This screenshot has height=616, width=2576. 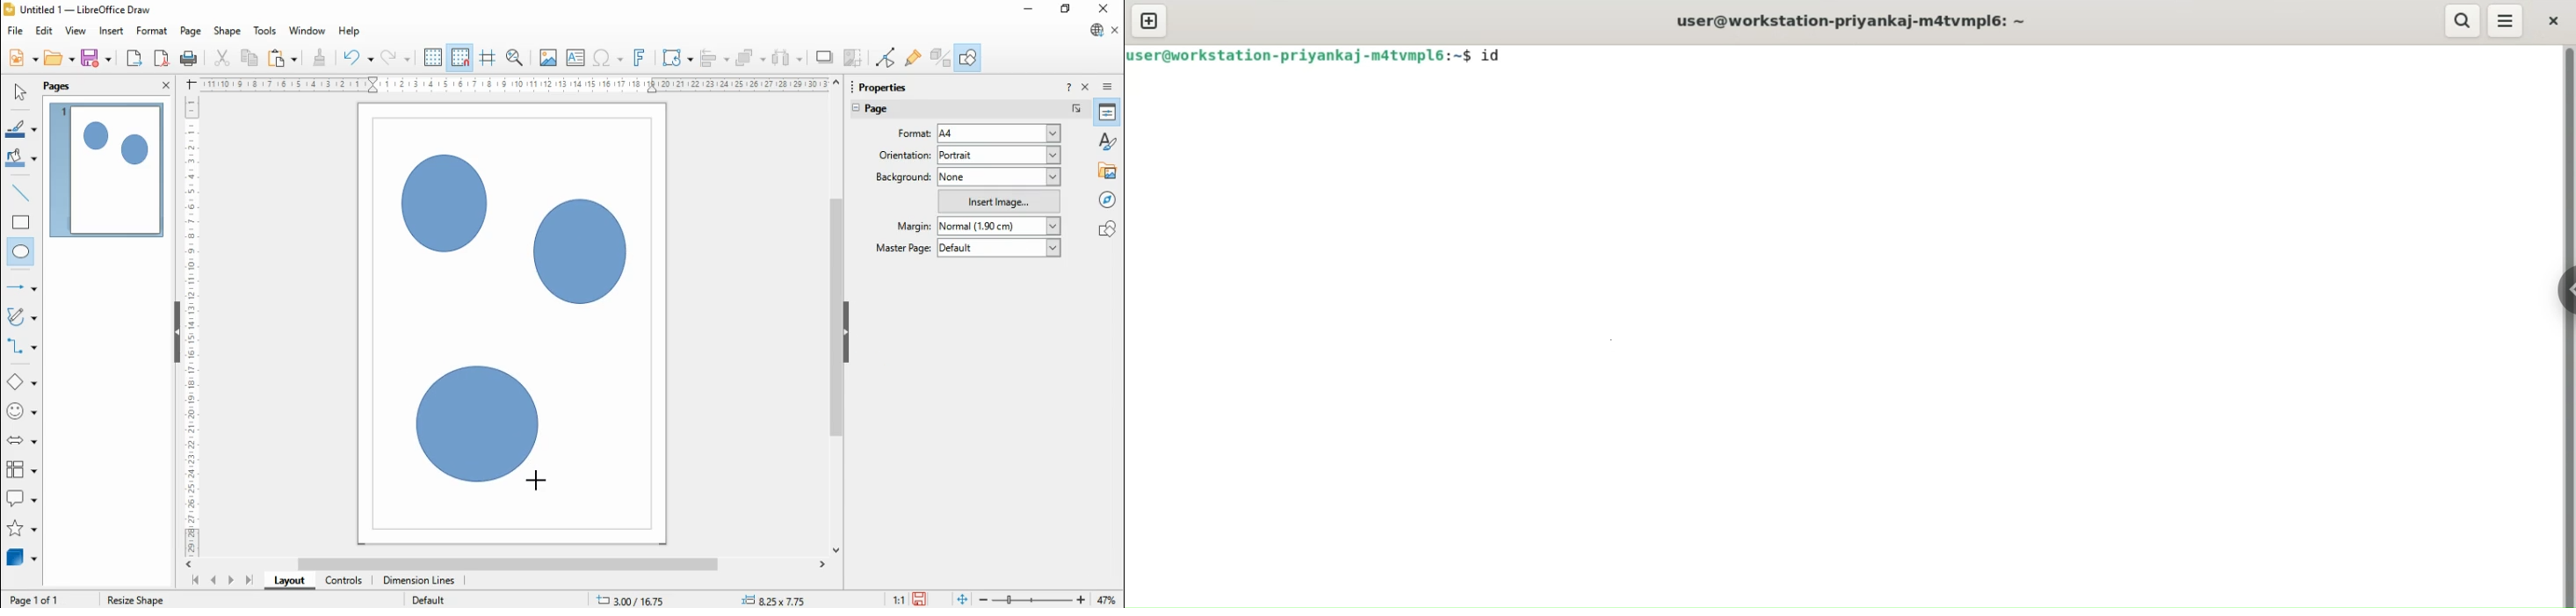 What do you see at coordinates (914, 226) in the screenshot?
I see `margin` at bounding box center [914, 226].